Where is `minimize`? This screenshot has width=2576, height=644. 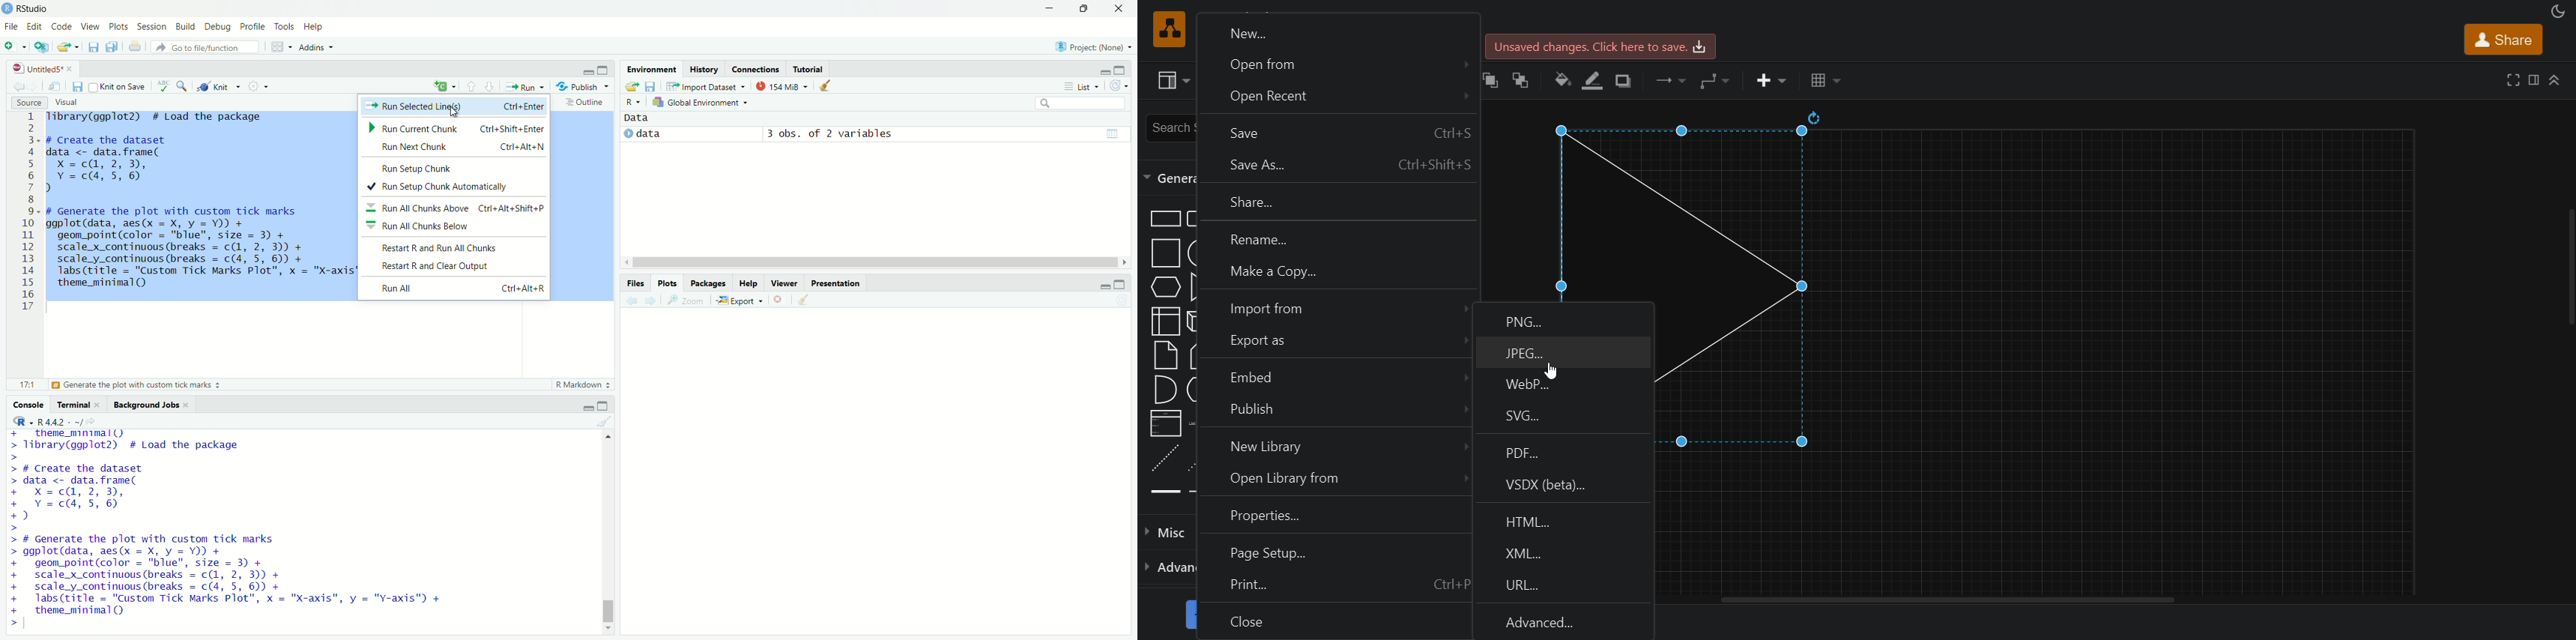 minimize is located at coordinates (1047, 8).